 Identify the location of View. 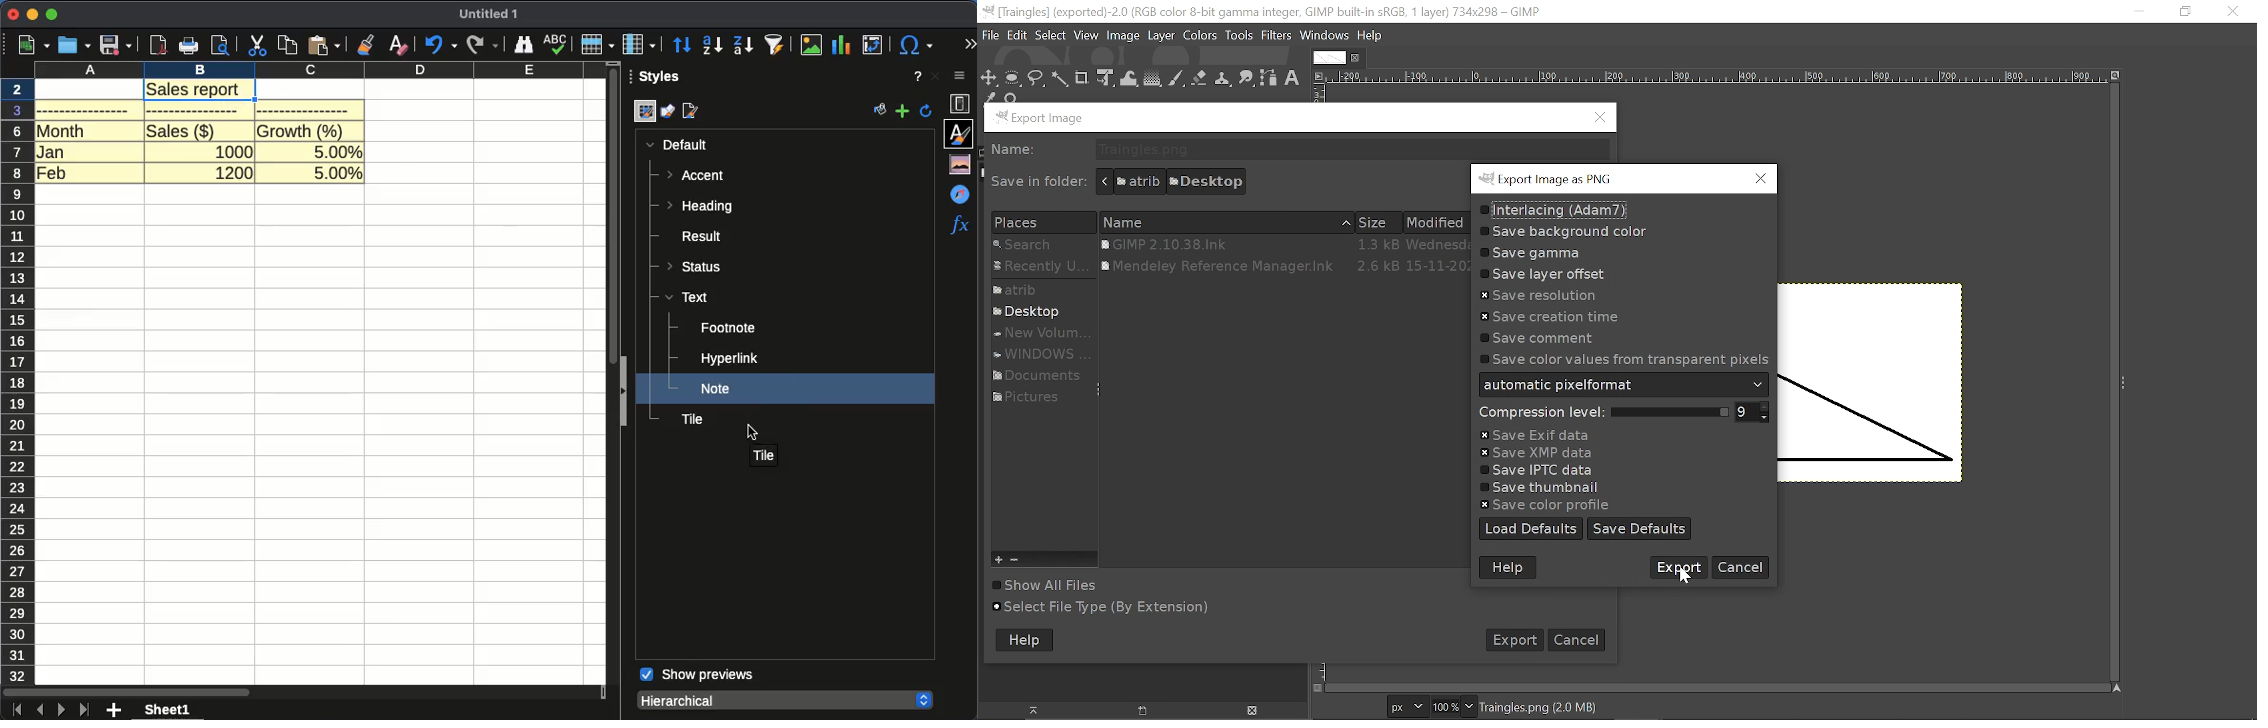
(1087, 36).